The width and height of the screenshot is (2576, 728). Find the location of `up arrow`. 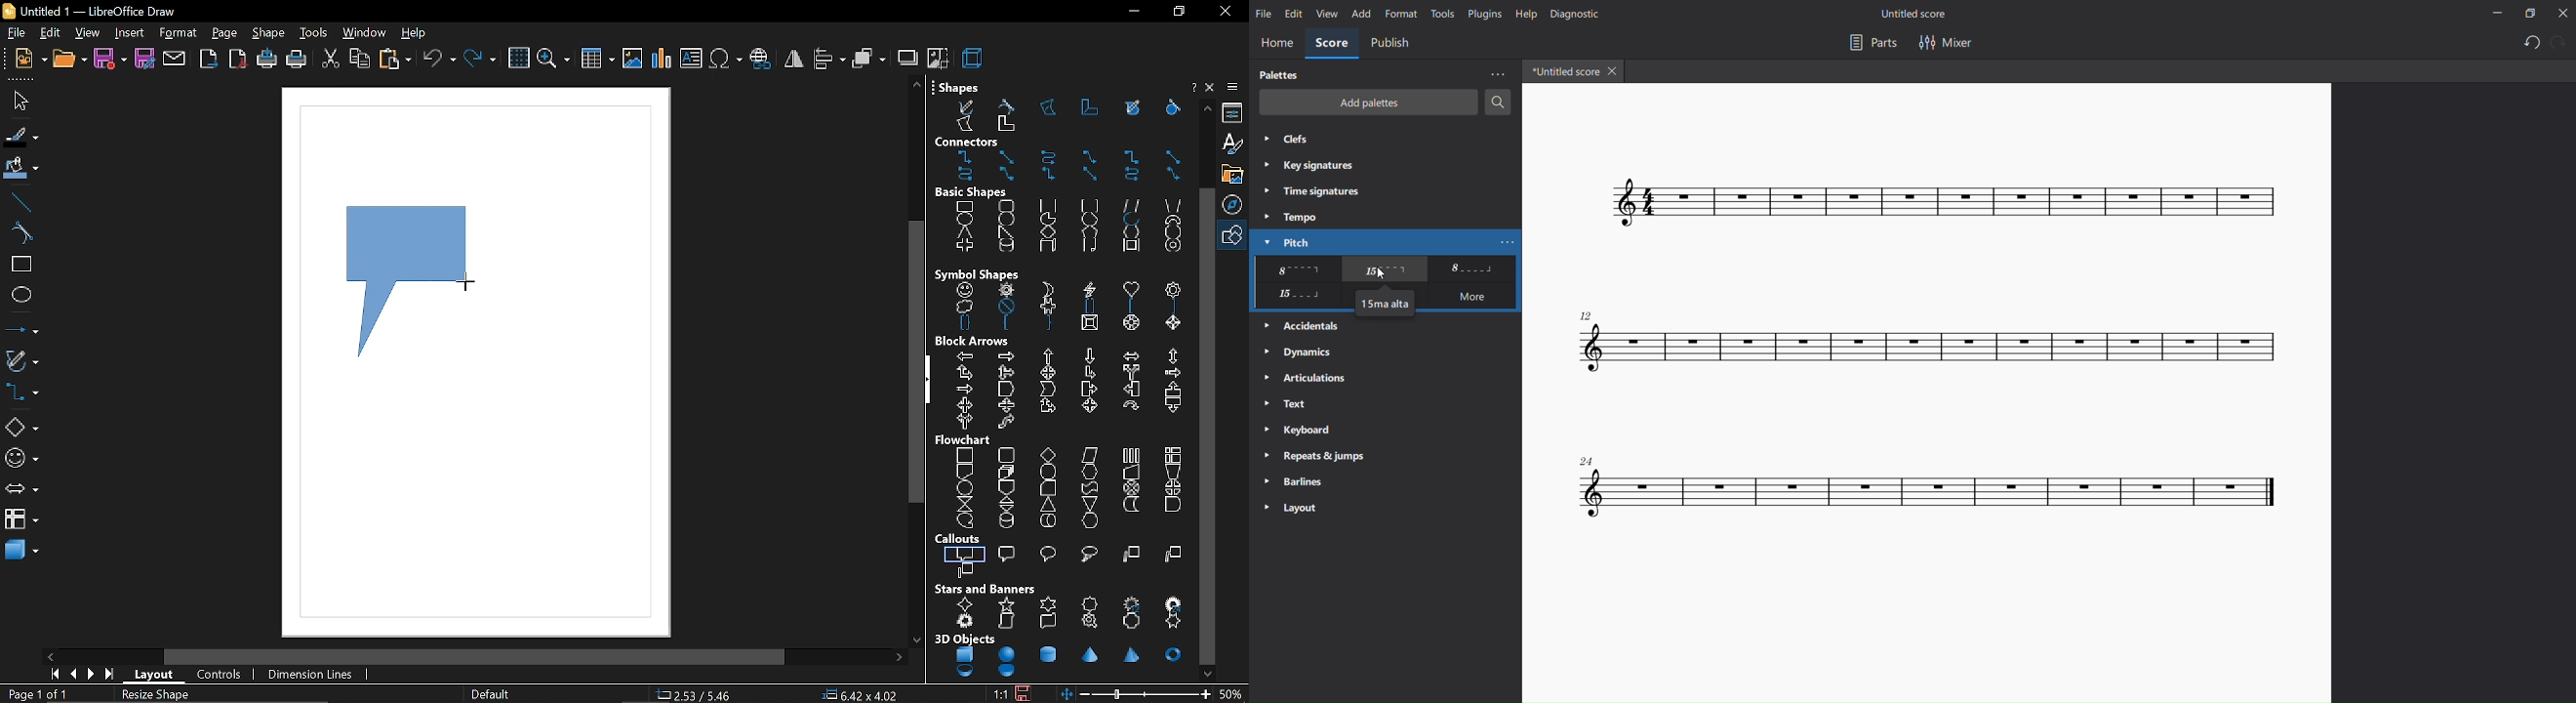

up arrow is located at coordinates (1050, 356).